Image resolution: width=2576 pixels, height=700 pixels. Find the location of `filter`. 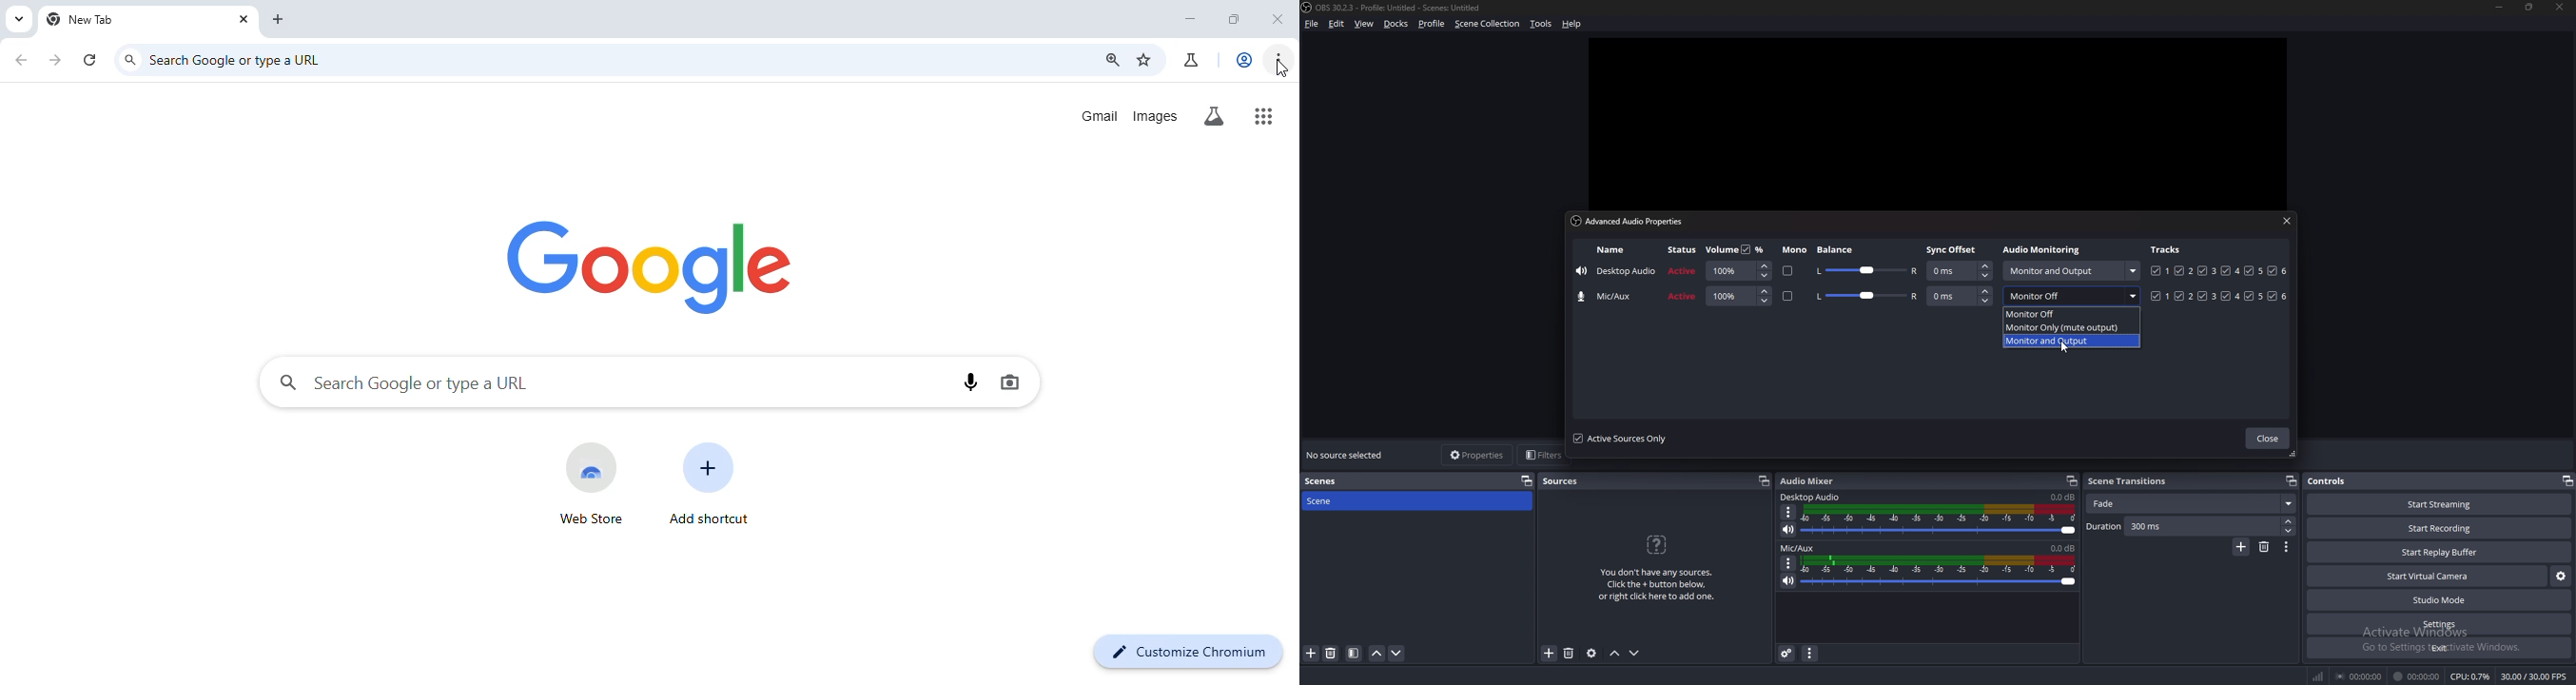

filter is located at coordinates (1354, 653).